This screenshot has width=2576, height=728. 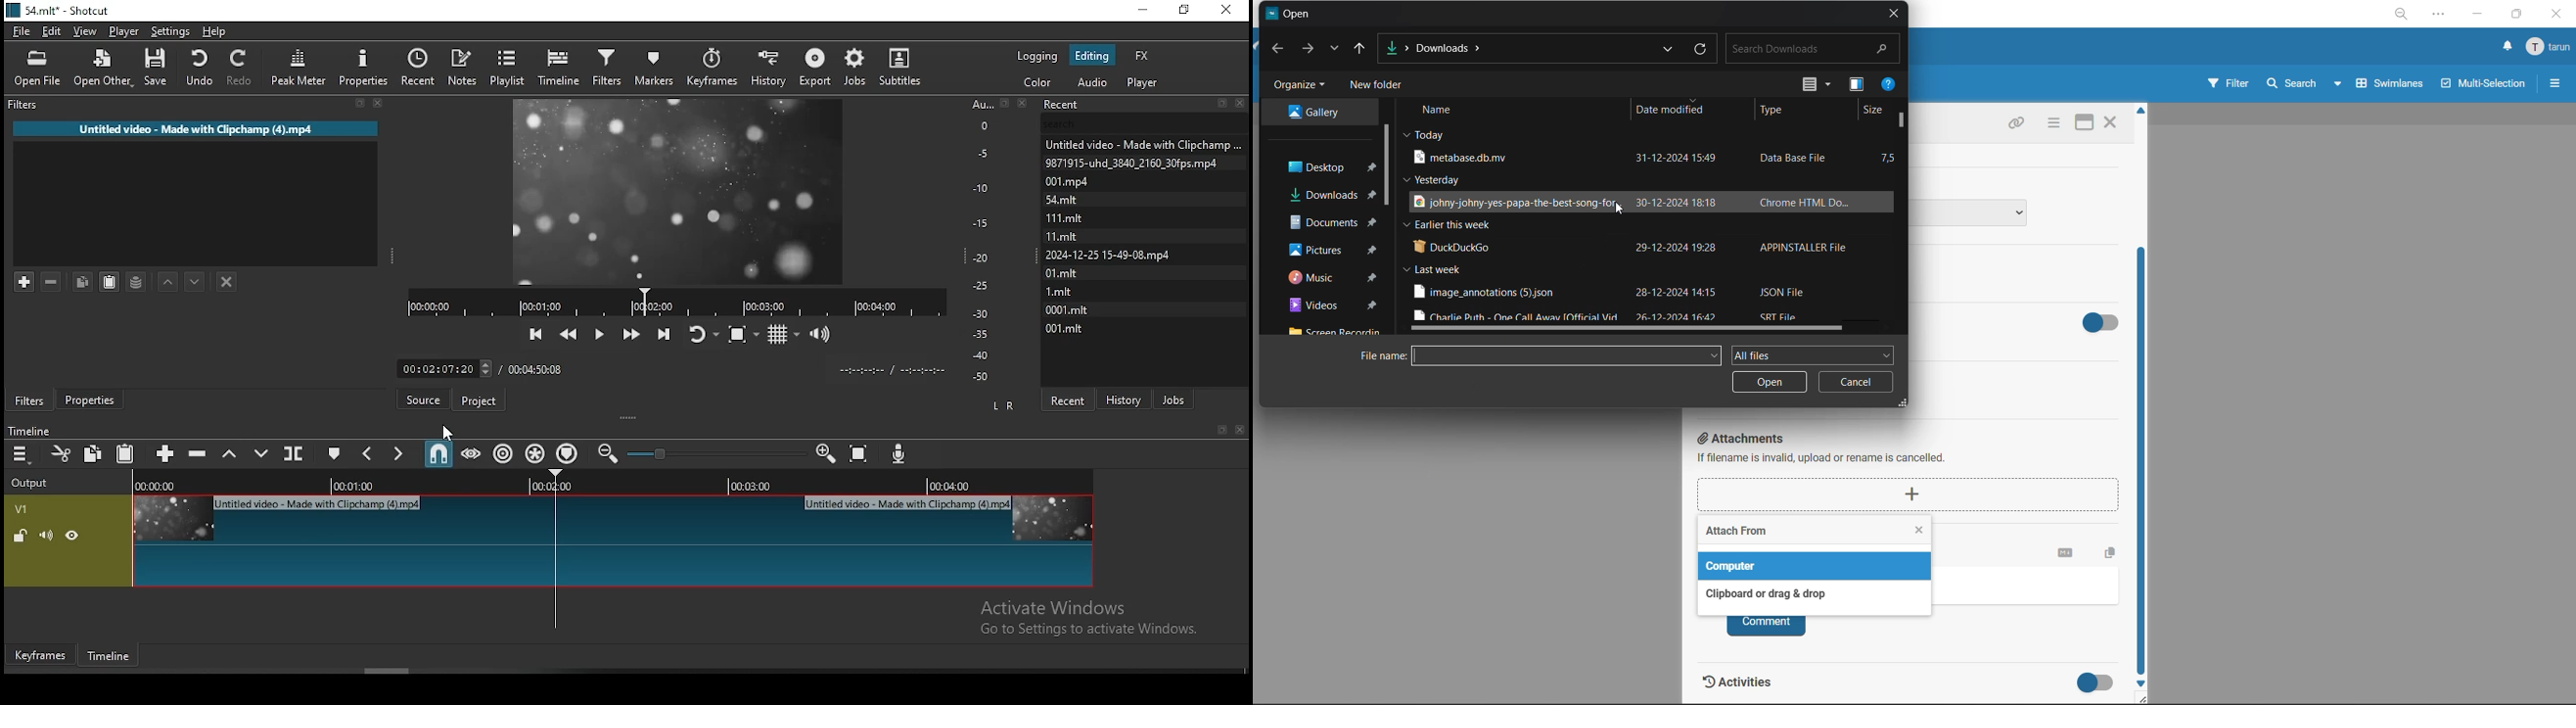 I want to click on keyframe, so click(x=39, y=656).